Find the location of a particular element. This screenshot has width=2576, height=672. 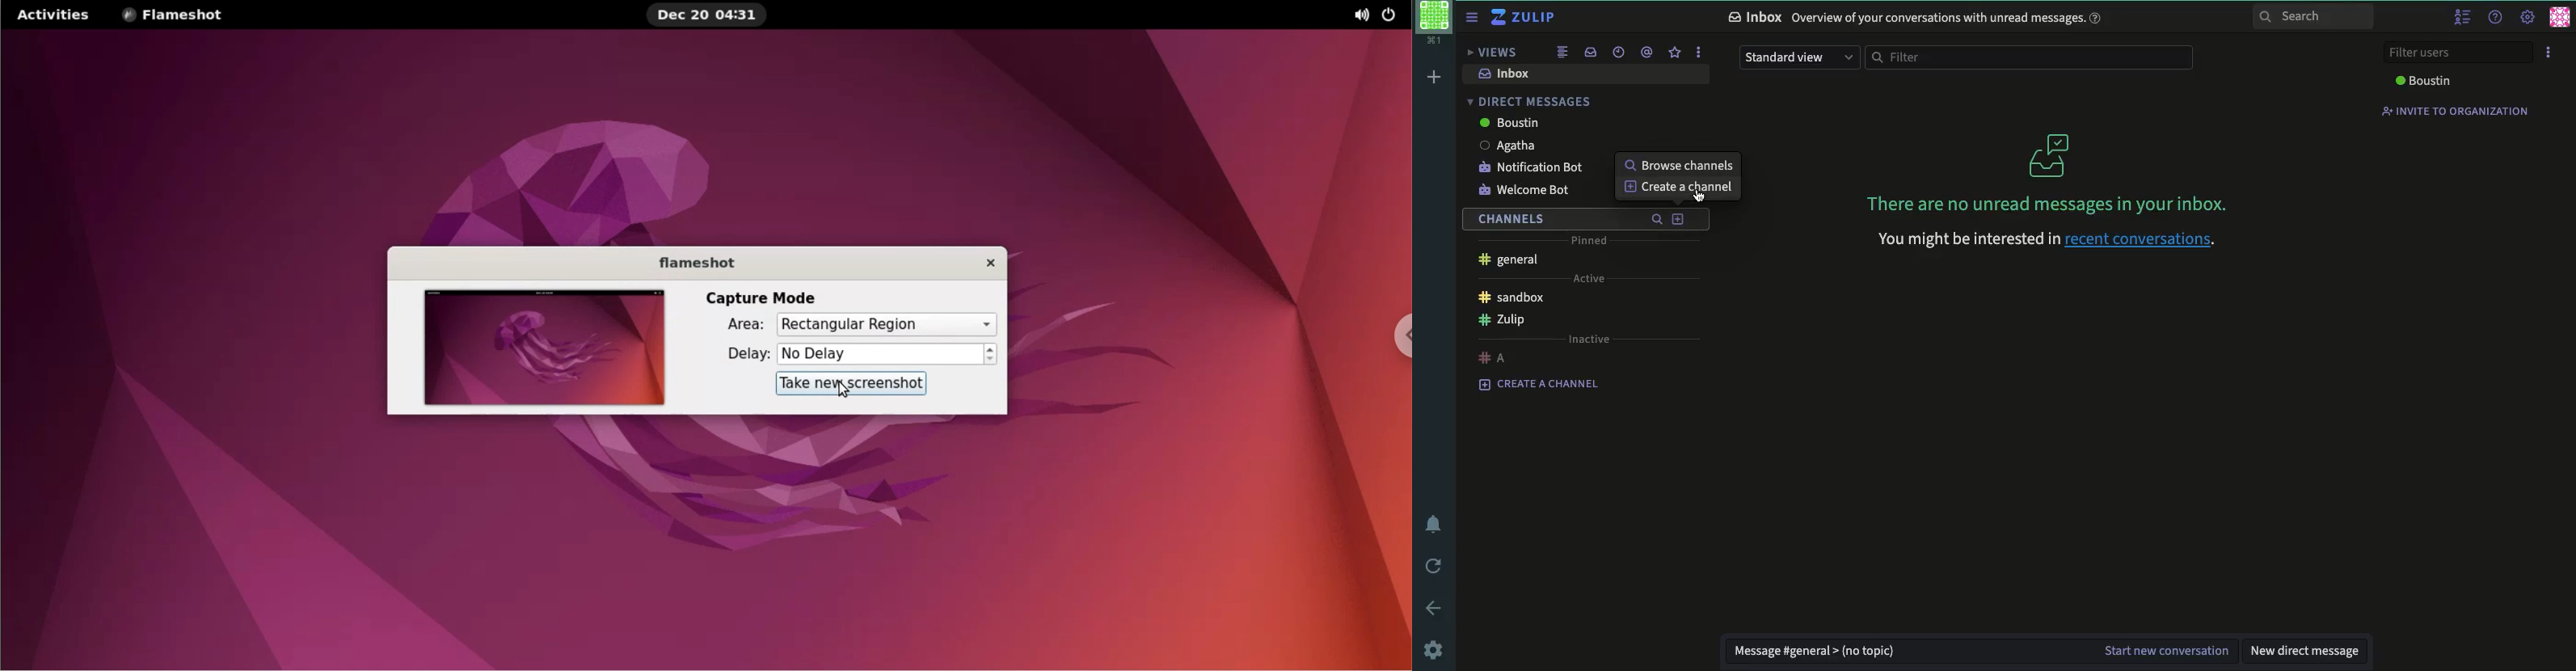

 Inbox Overview of your conversations with unread messages.  is located at coordinates (1914, 19).